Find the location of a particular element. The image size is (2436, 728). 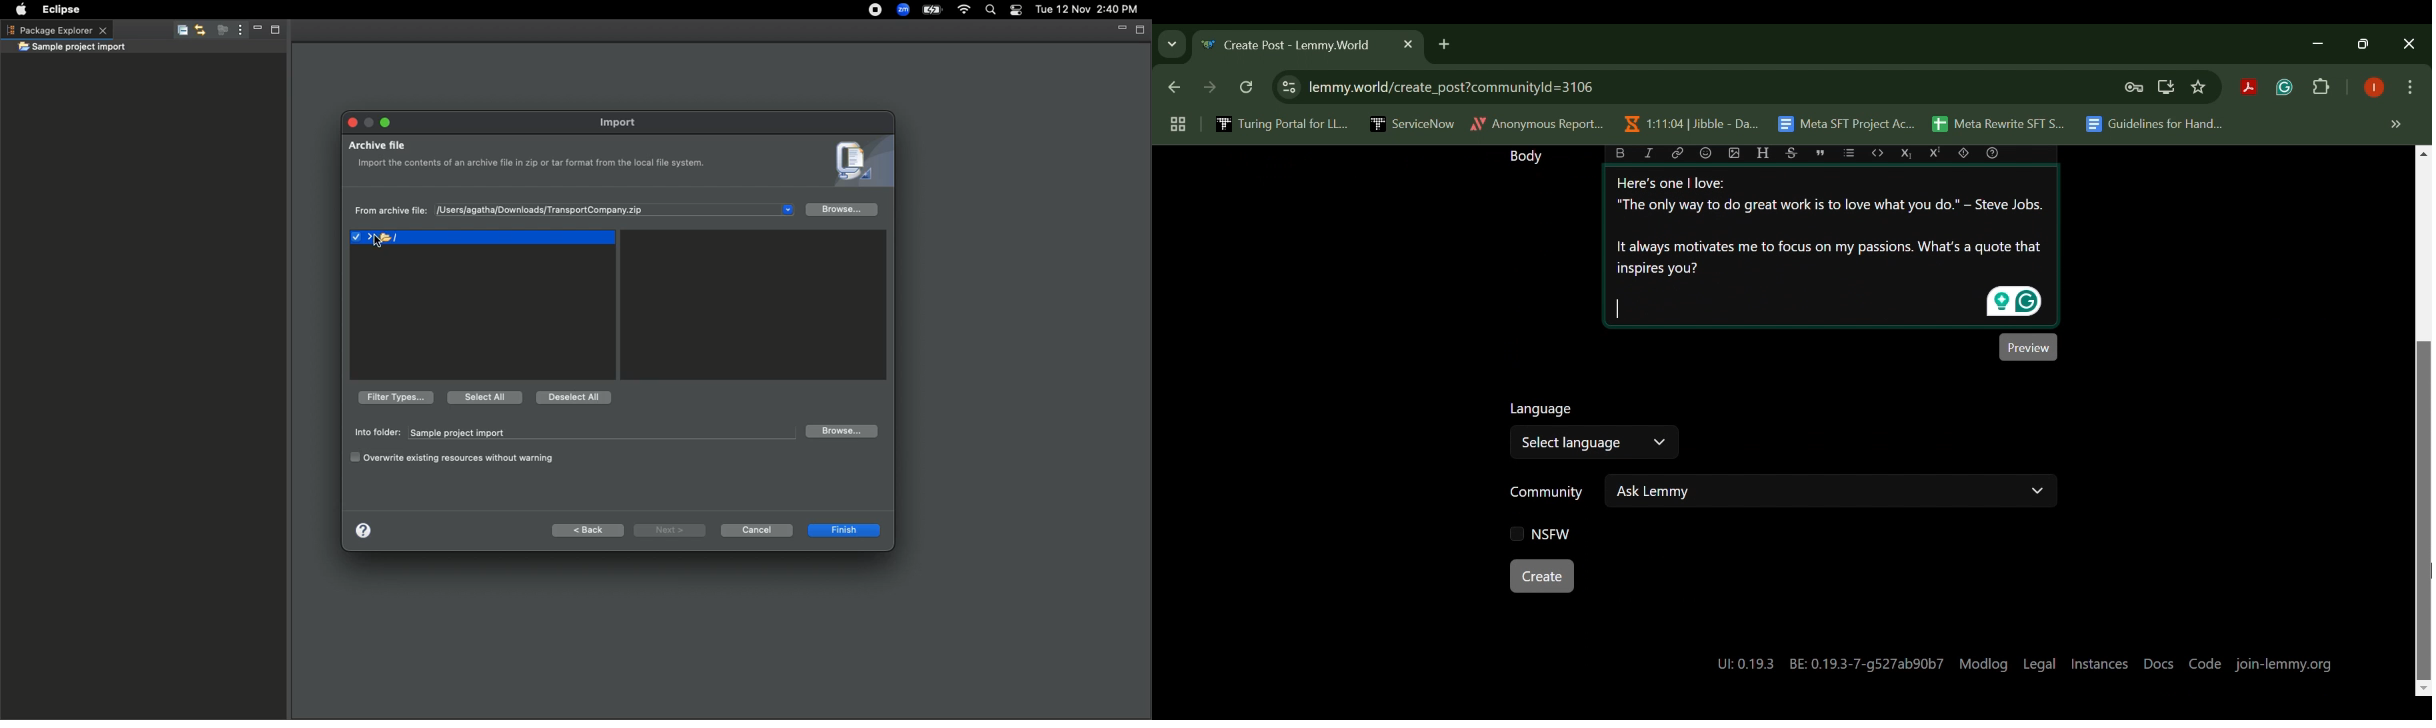

Browser Profile  is located at coordinates (2374, 89).